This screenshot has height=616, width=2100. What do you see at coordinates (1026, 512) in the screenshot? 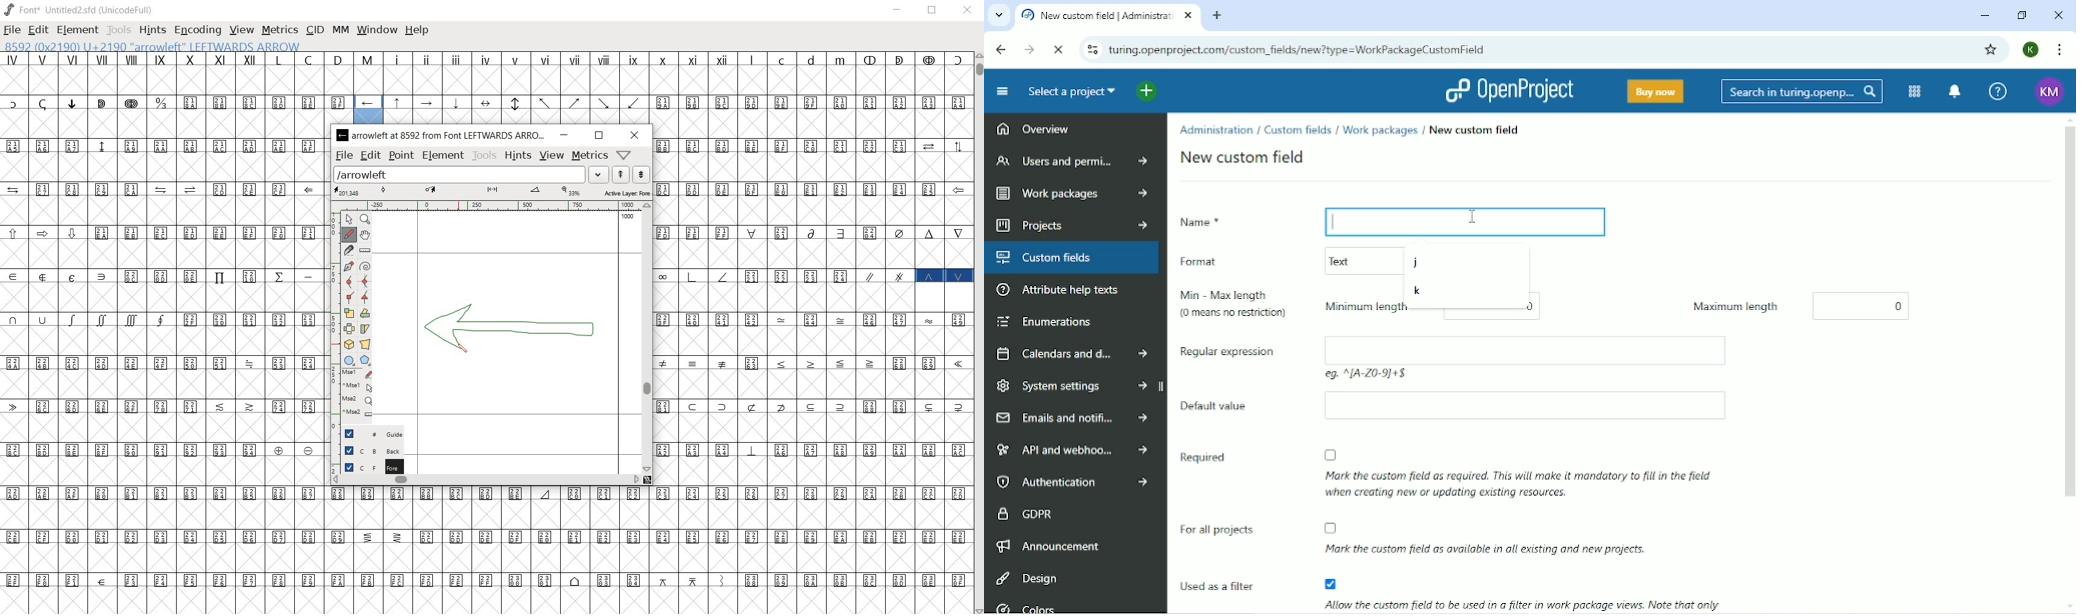
I see `GDPR` at bounding box center [1026, 512].